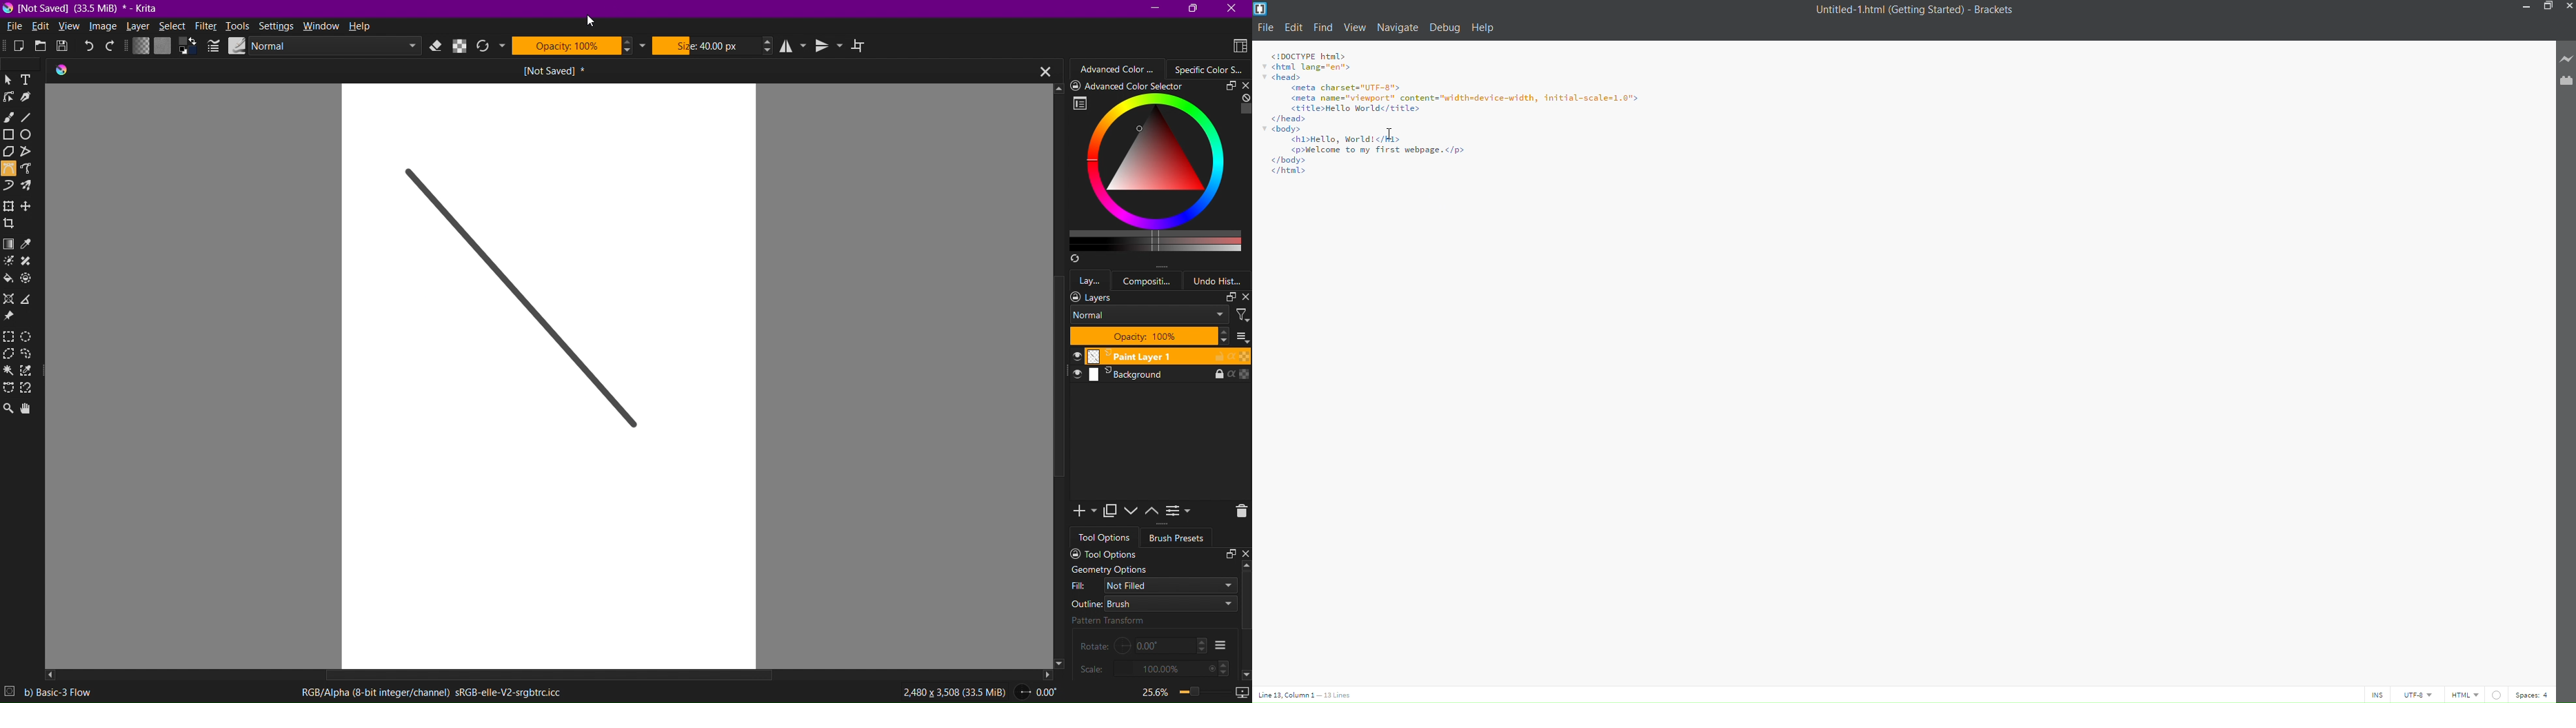 The image size is (2576, 728). What do you see at coordinates (1221, 645) in the screenshot?
I see `Options` at bounding box center [1221, 645].